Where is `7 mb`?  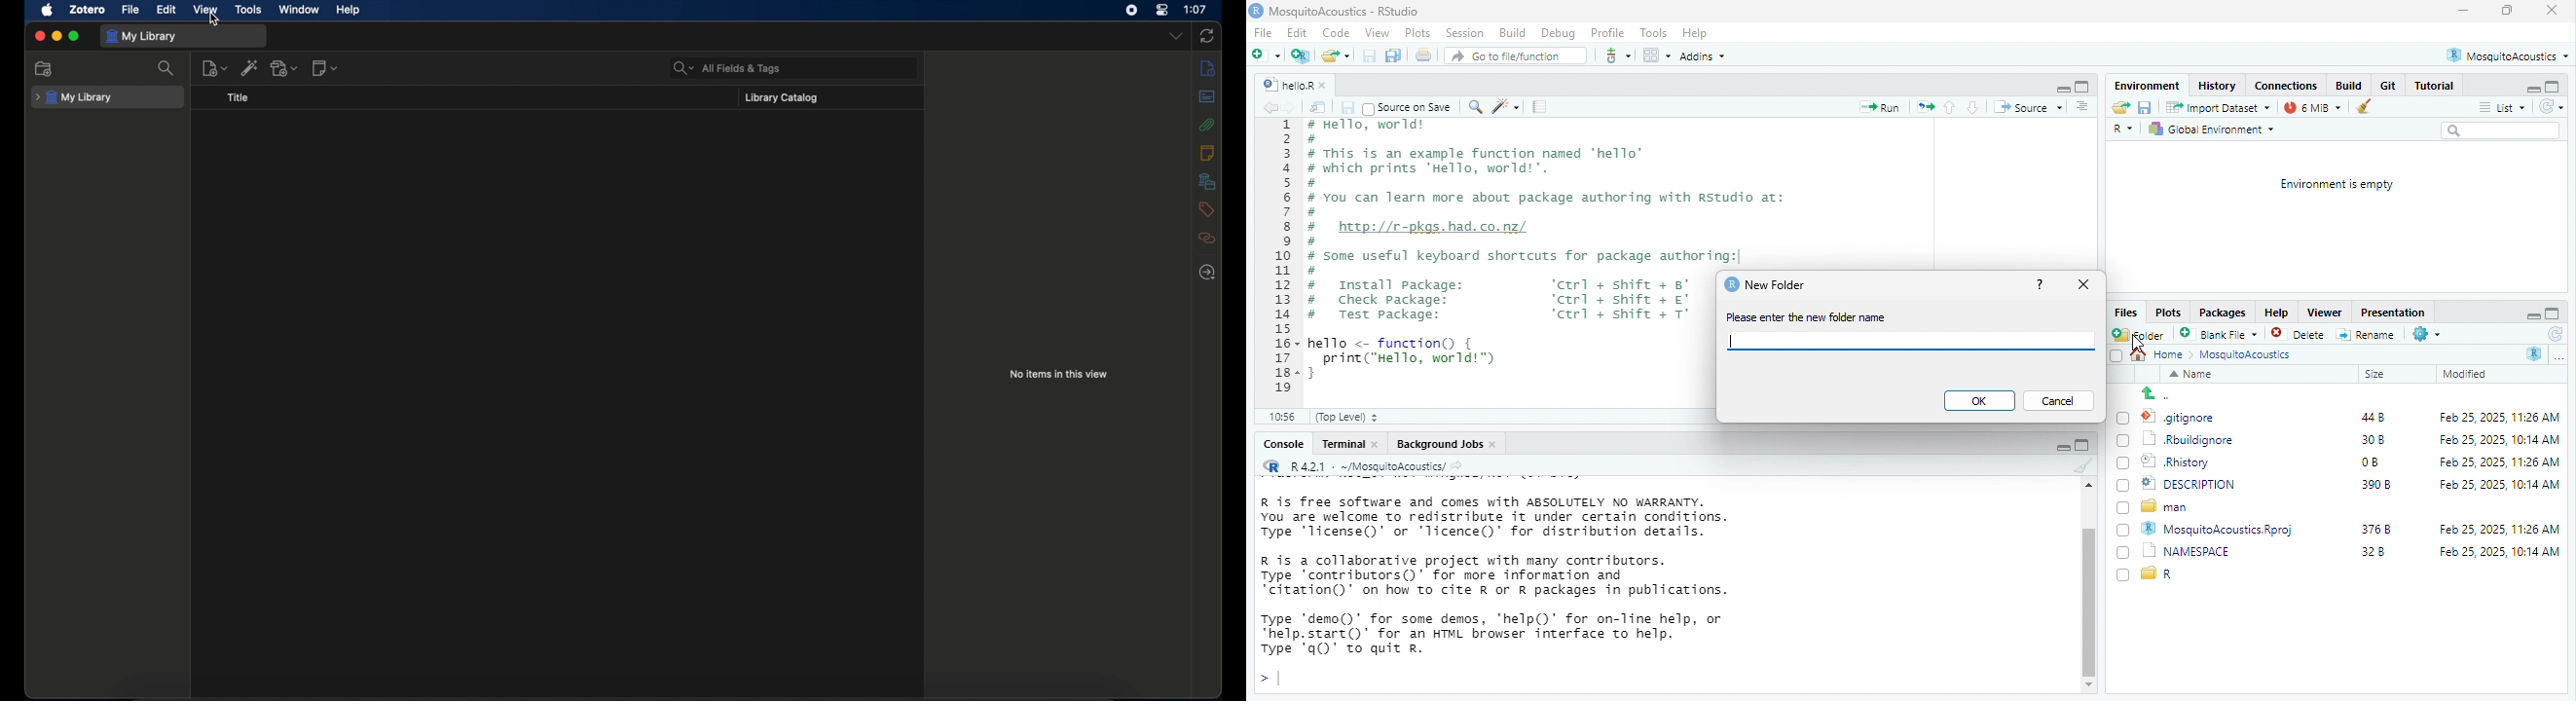
7 mb is located at coordinates (2315, 107).